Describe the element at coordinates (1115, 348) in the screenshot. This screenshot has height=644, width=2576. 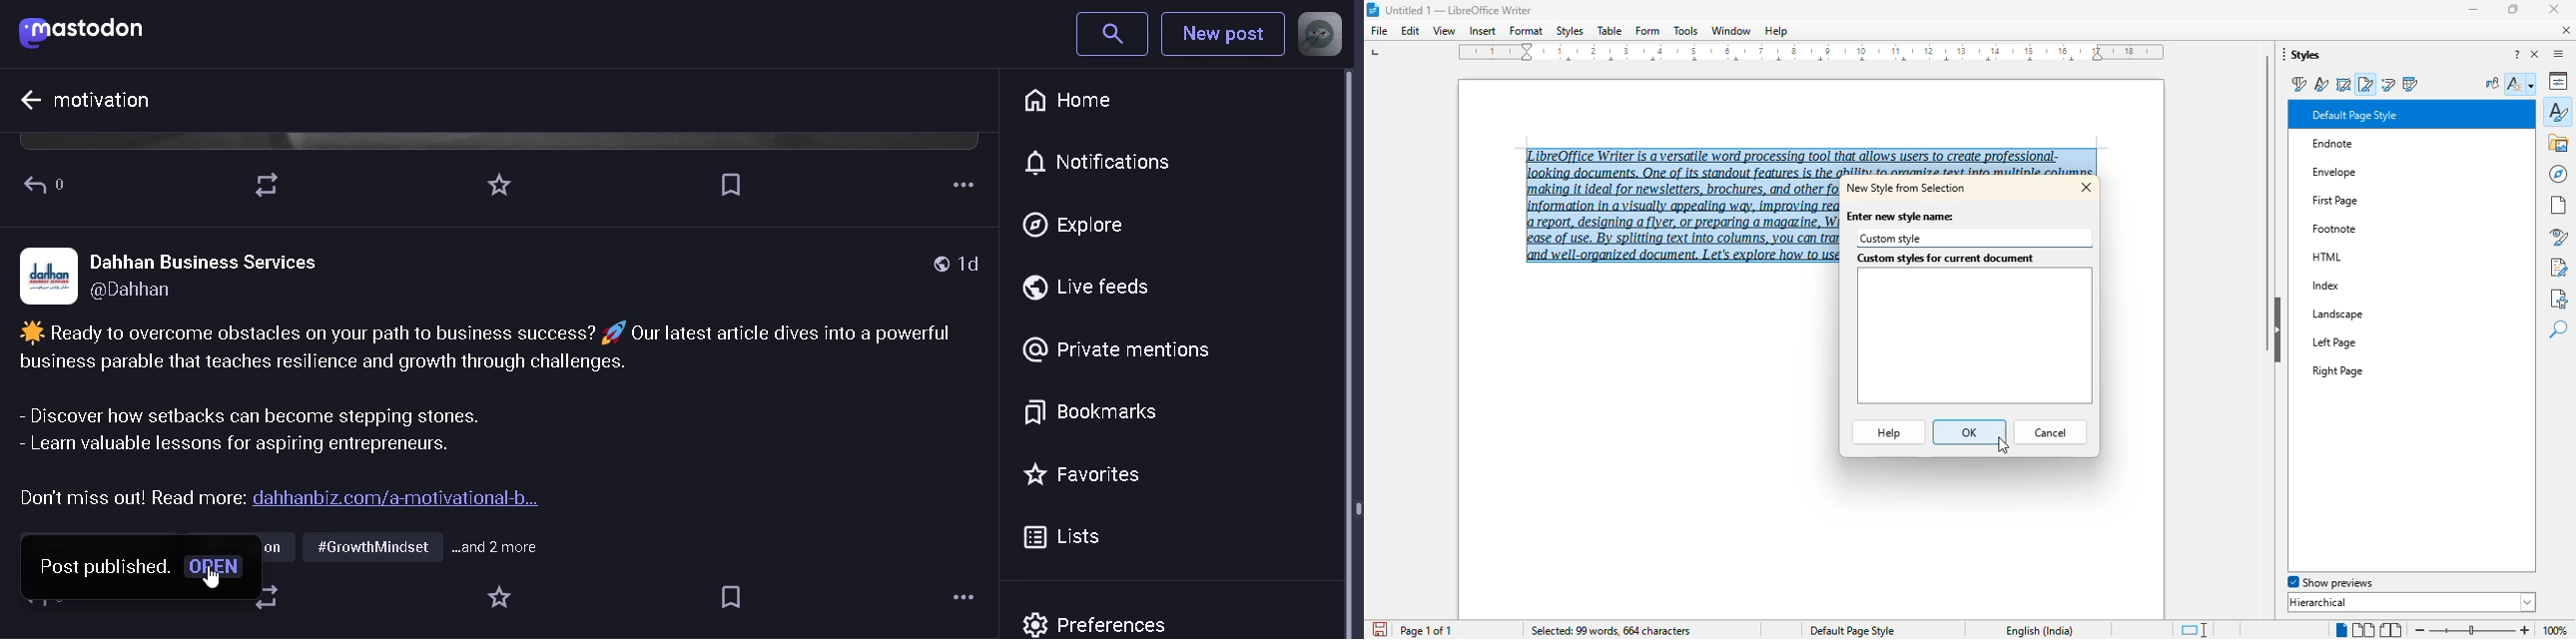
I see `private mentions` at that location.